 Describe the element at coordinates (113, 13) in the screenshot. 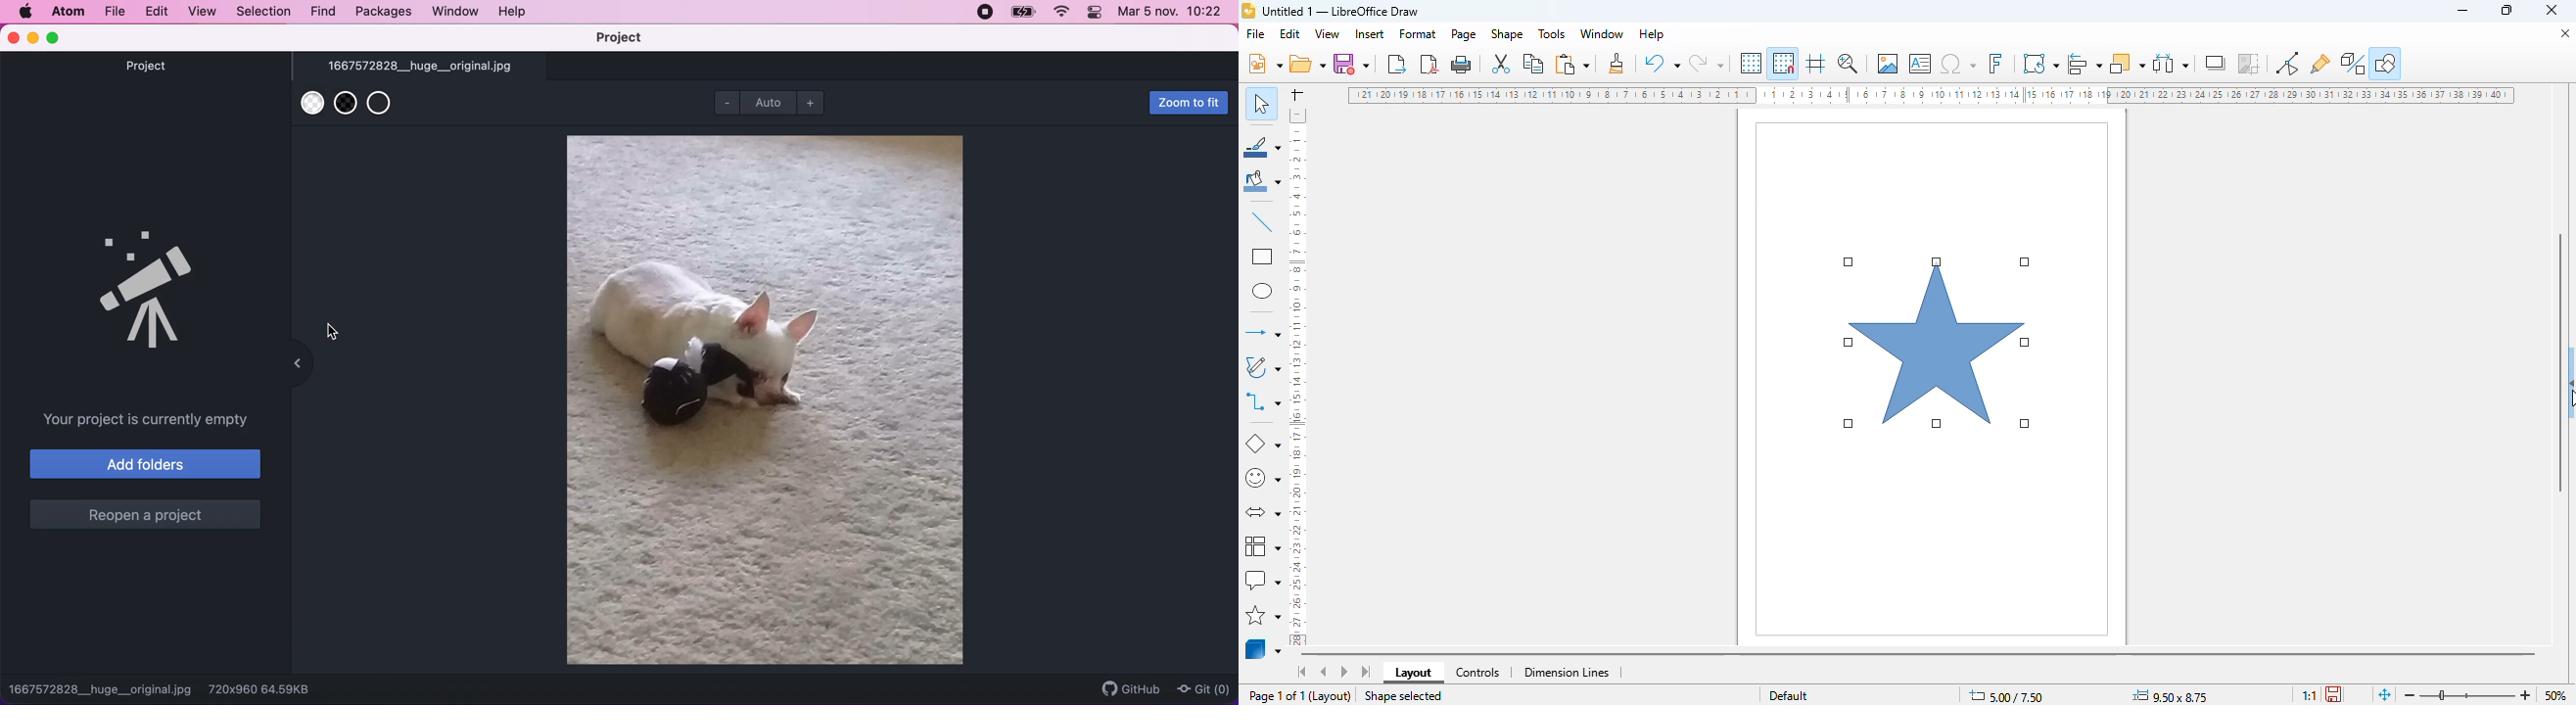

I see `file` at that location.